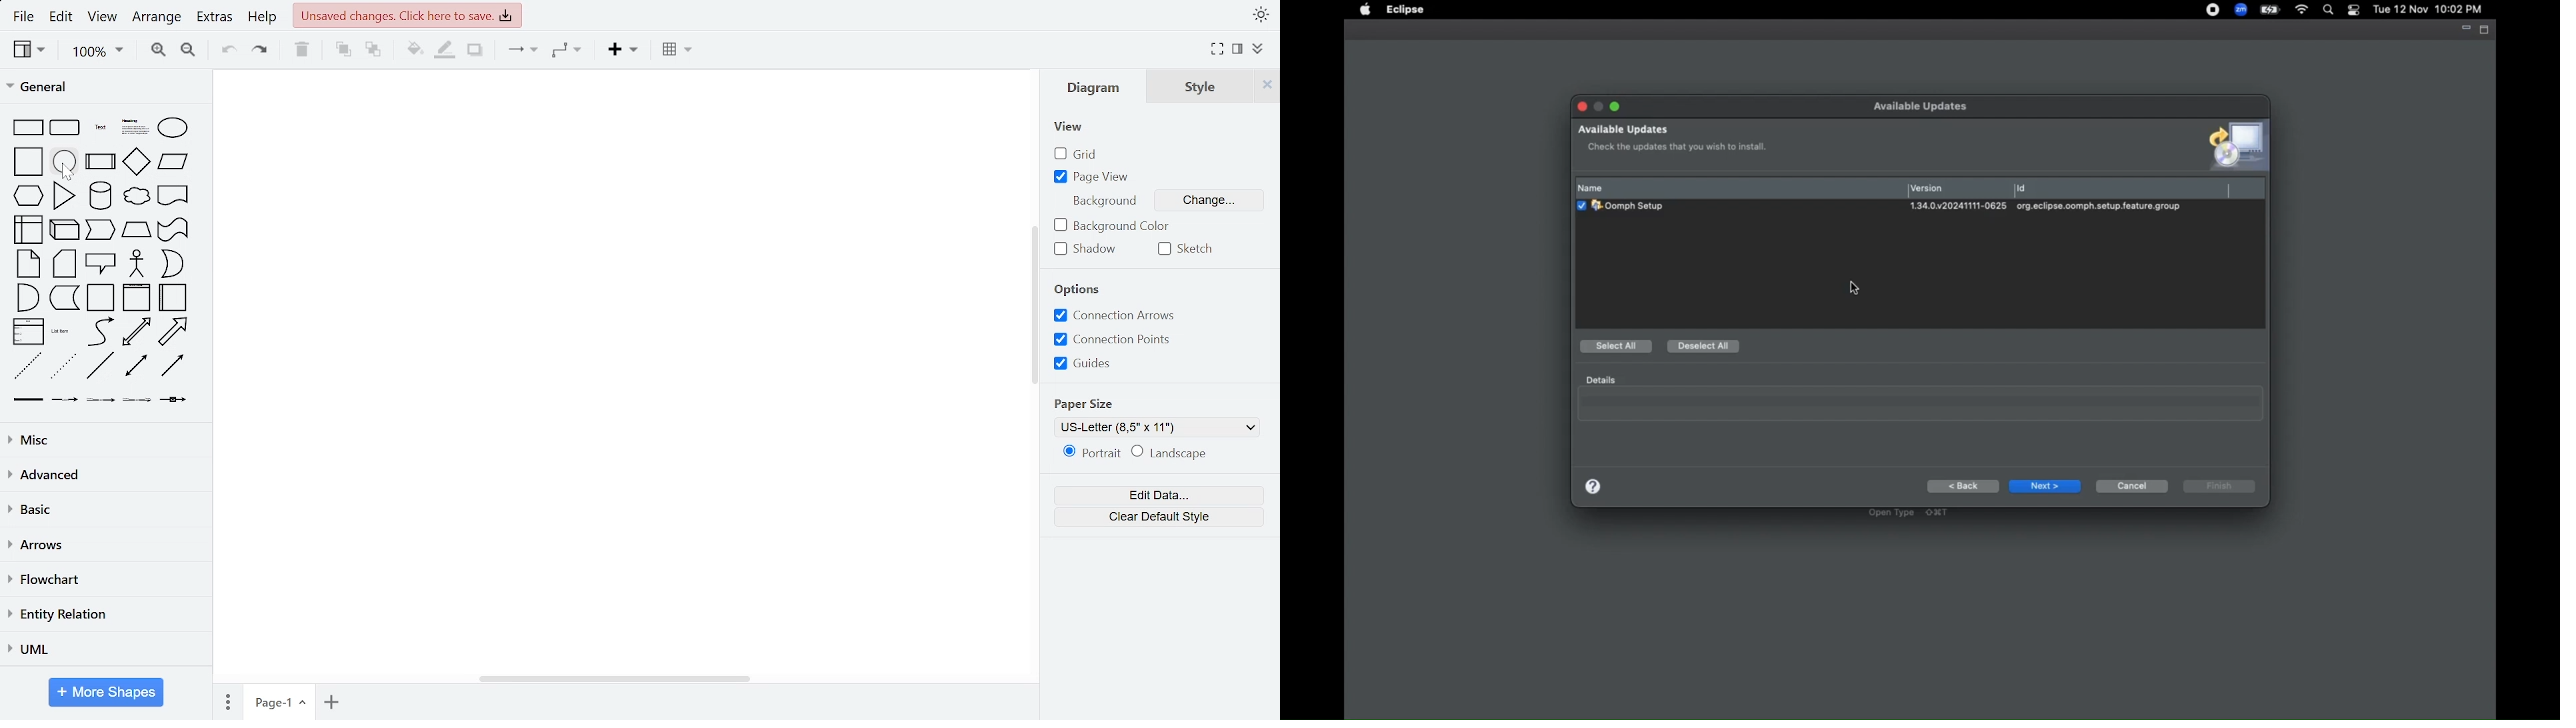 The image size is (2576, 728). Describe the element at coordinates (134, 127) in the screenshot. I see `heading` at that location.